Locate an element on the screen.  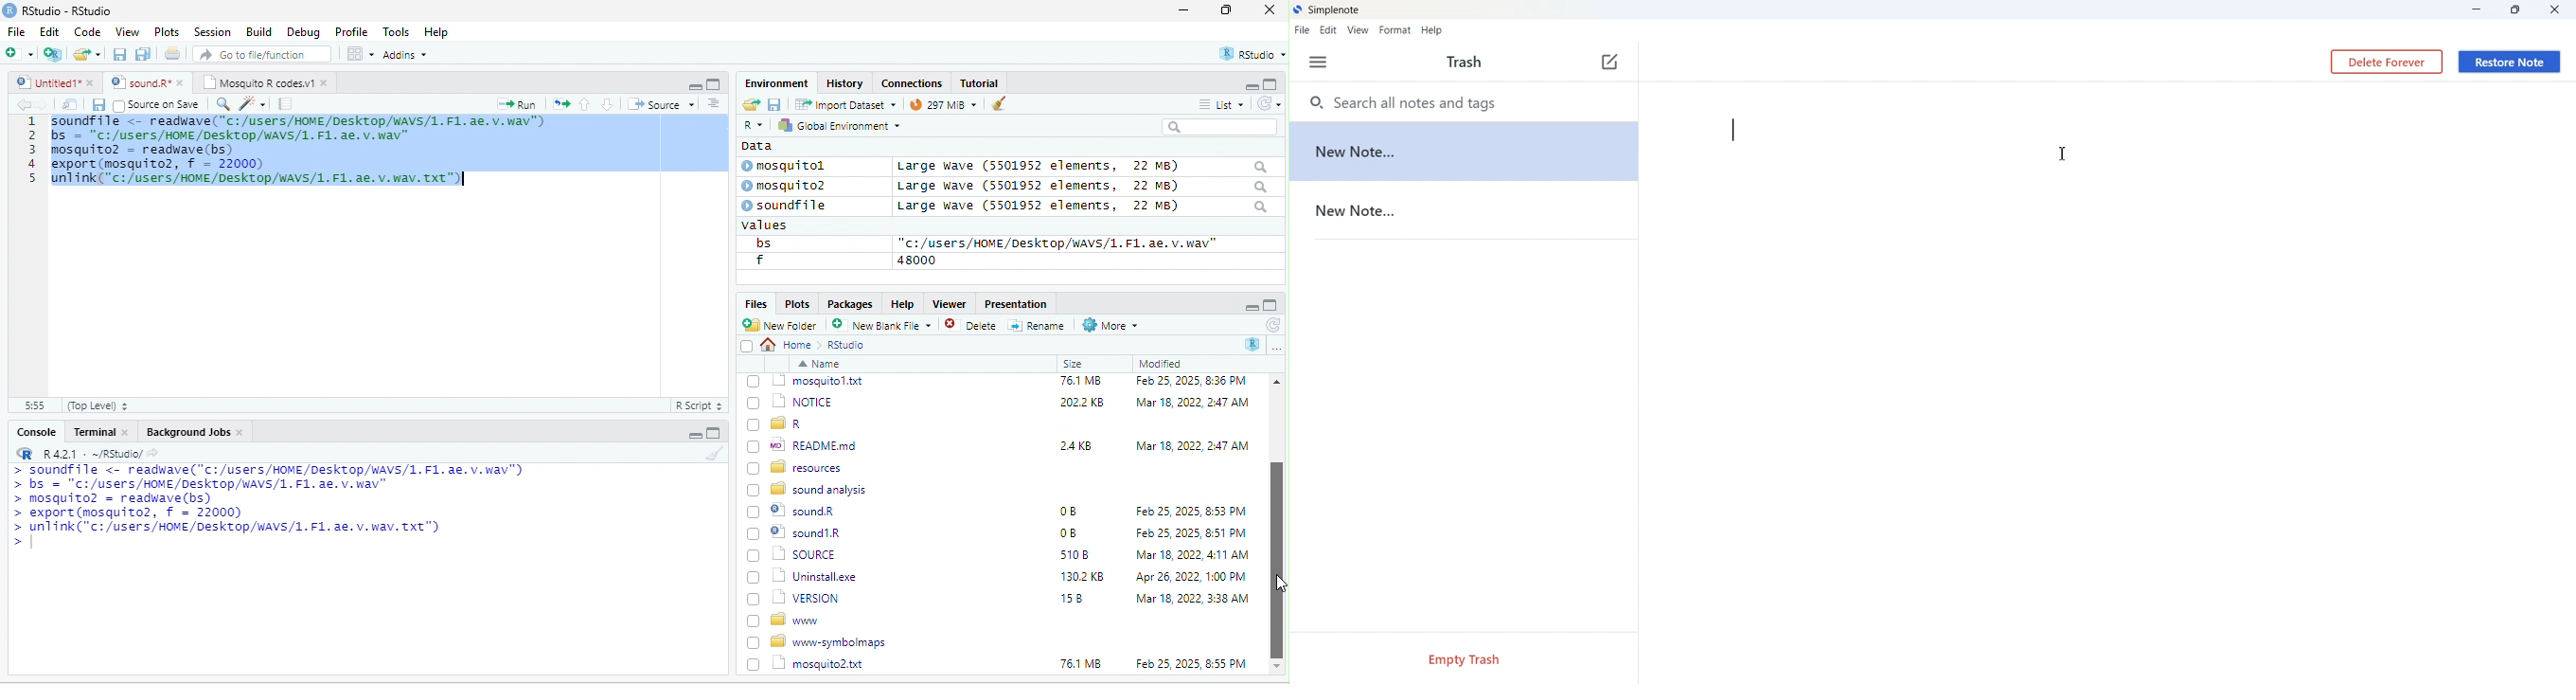
1302 KB is located at coordinates (1084, 667).